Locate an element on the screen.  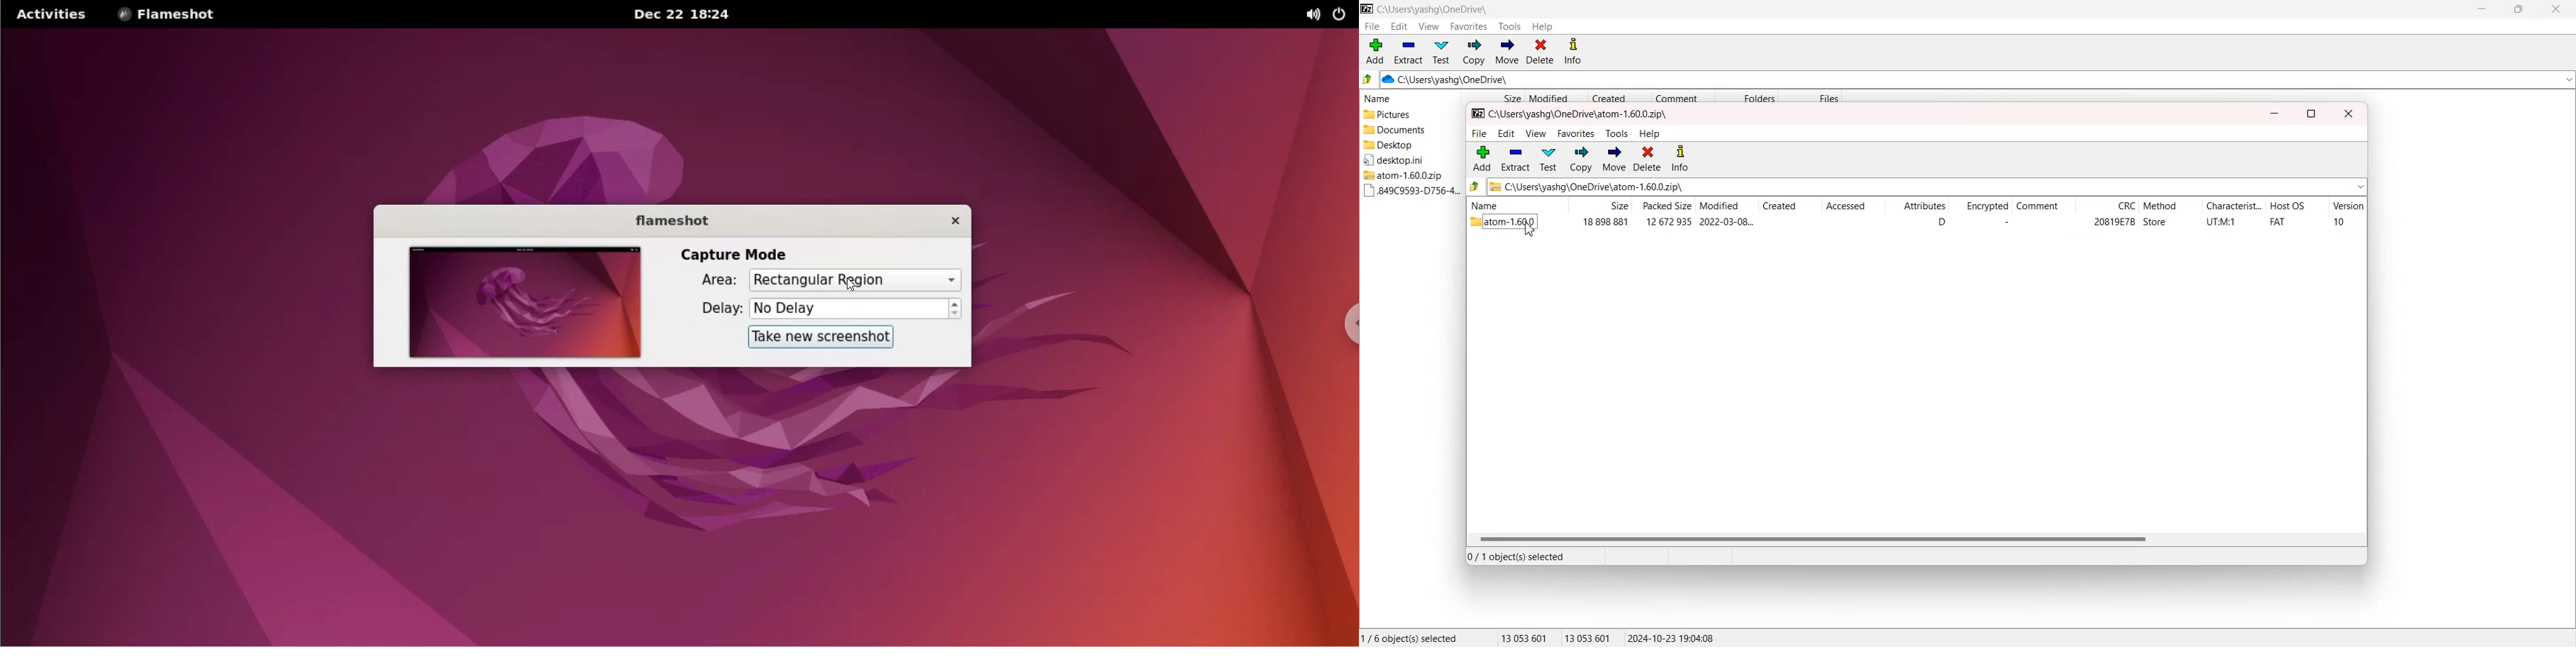
View is located at coordinates (1428, 26).